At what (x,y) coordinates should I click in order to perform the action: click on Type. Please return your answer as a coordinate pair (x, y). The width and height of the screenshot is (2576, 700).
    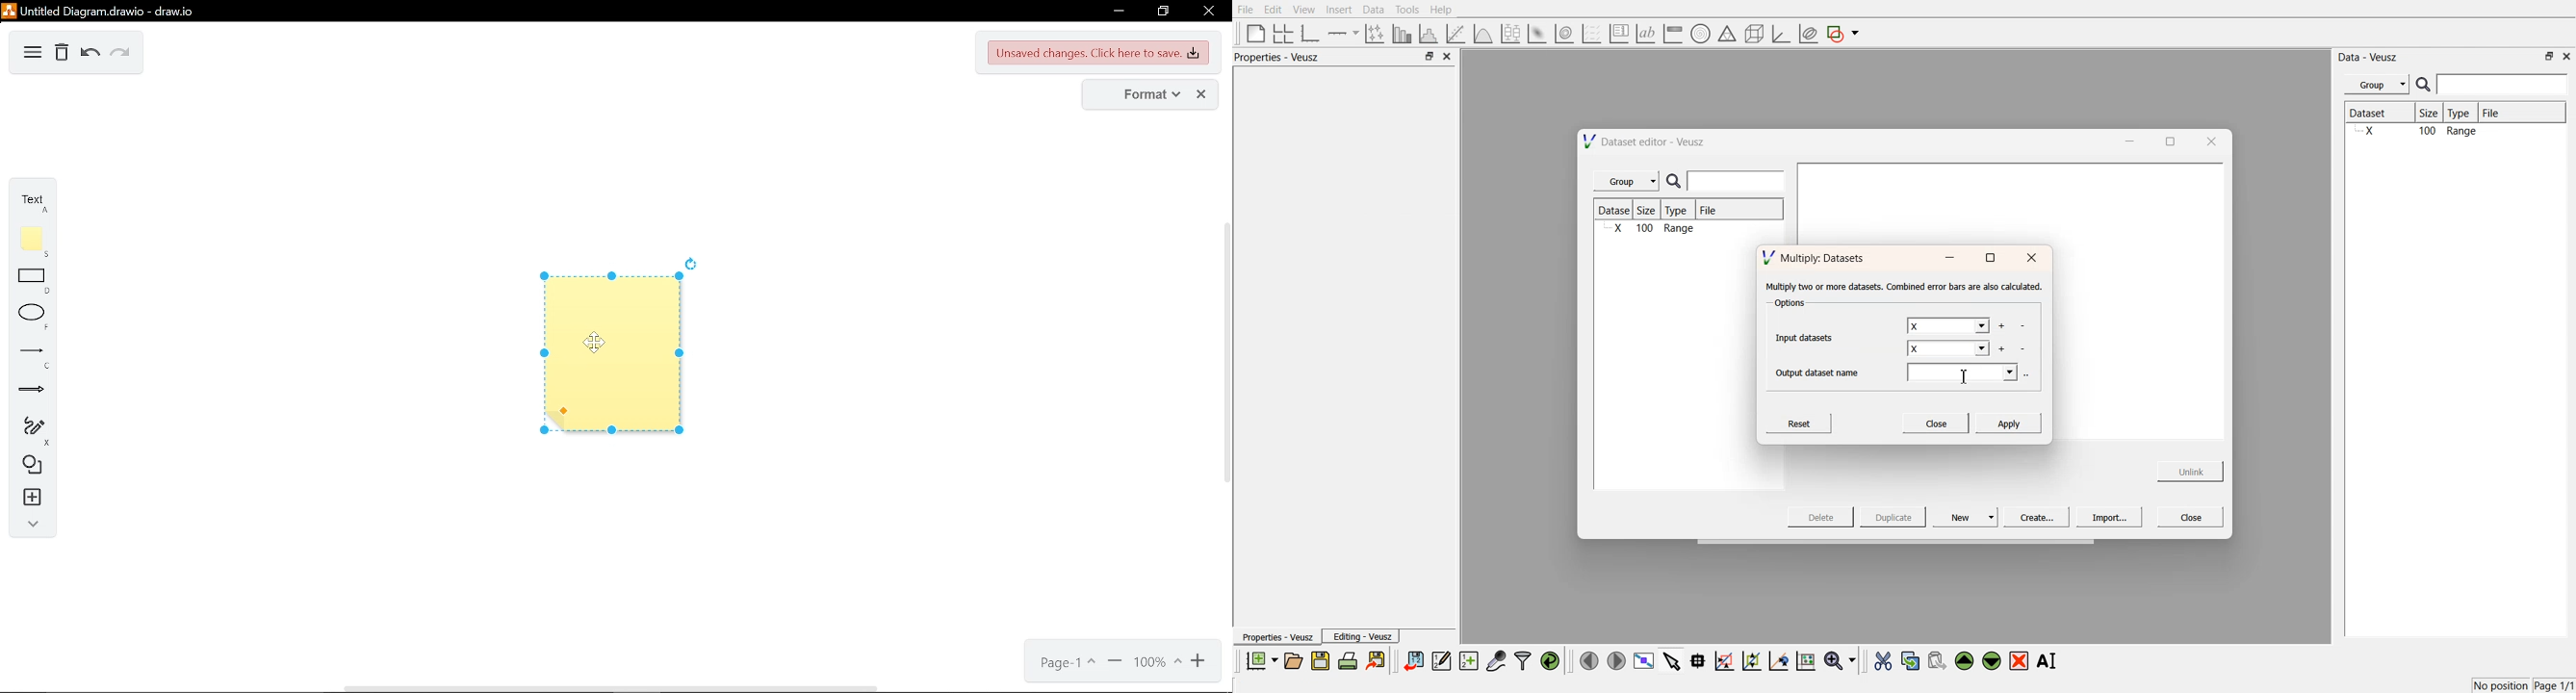
    Looking at the image, I should click on (2463, 113).